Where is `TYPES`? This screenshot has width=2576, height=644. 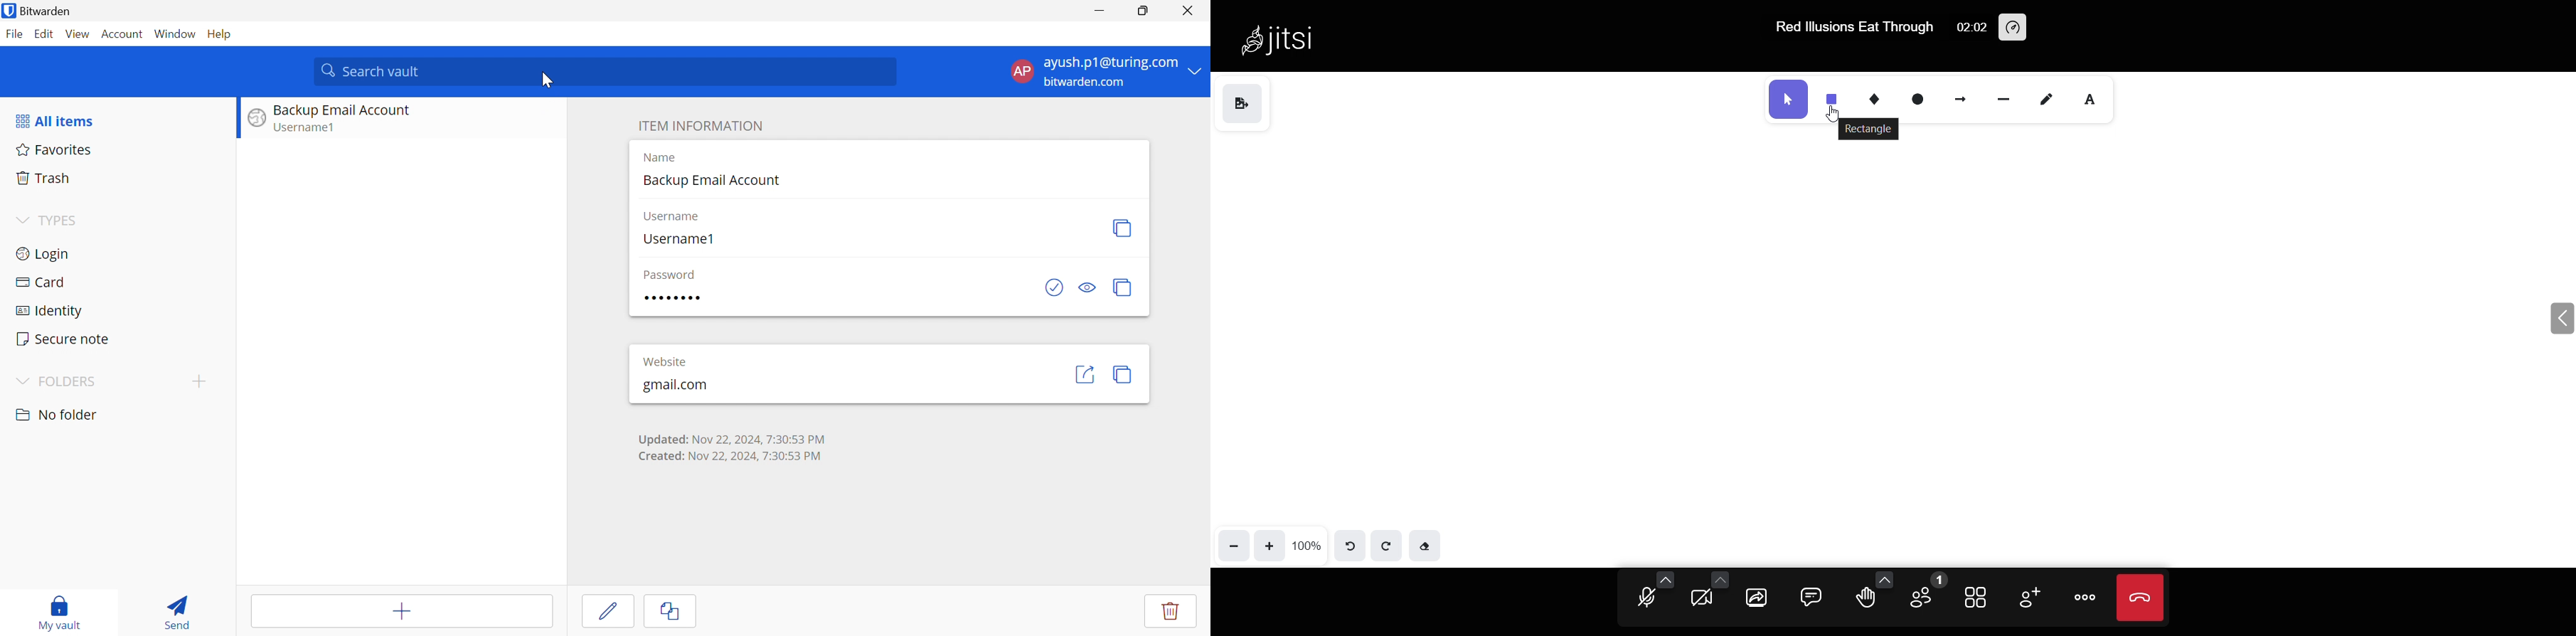
TYPES is located at coordinates (59, 220).